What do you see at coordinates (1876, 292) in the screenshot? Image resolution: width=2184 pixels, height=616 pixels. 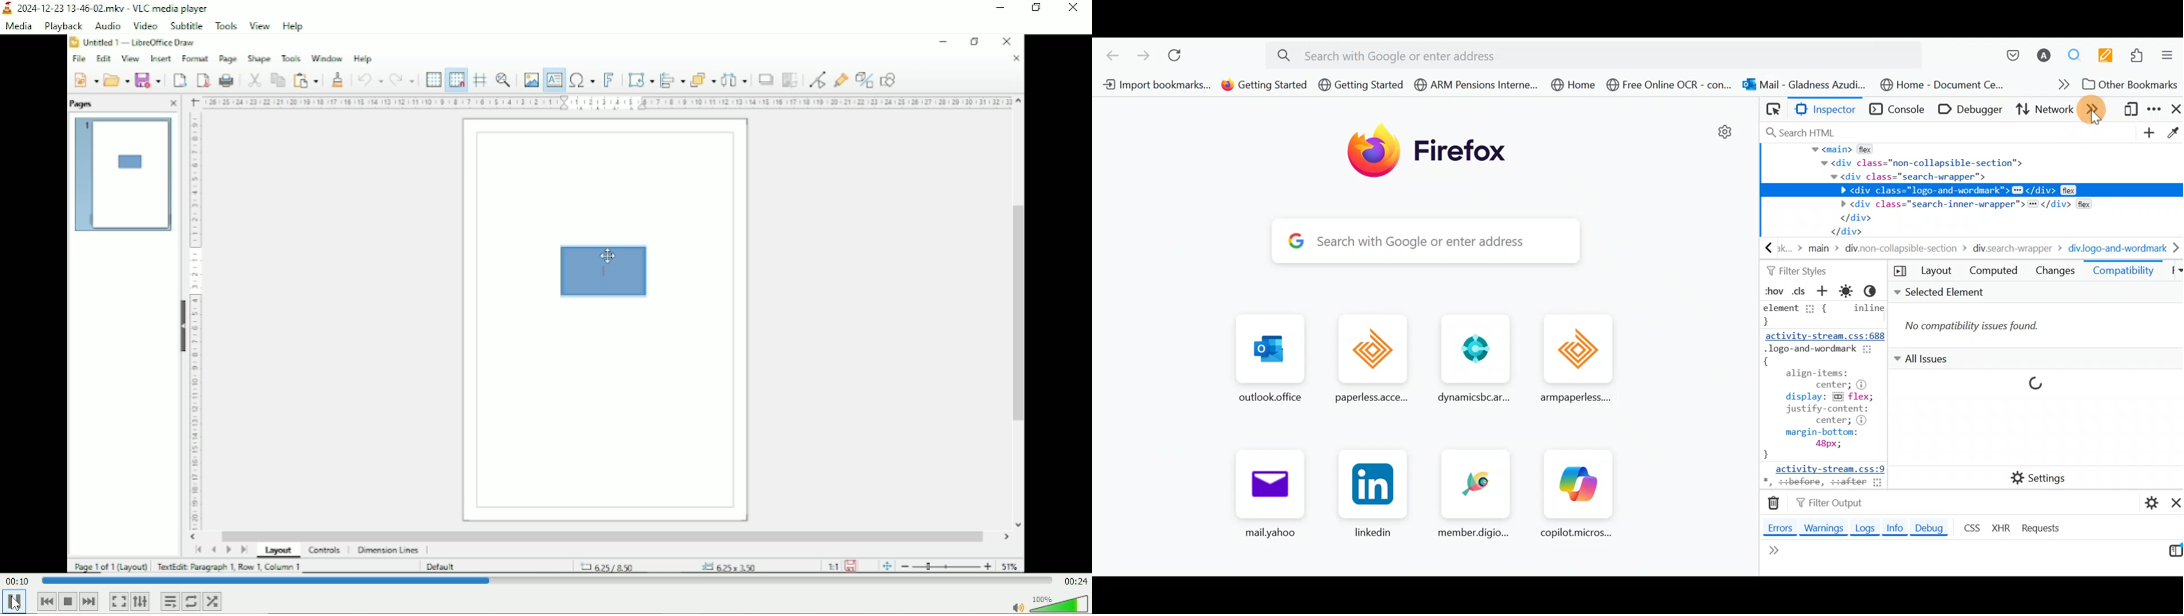 I see `Toggle dark color scheme simulation for the page` at bounding box center [1876, 292].